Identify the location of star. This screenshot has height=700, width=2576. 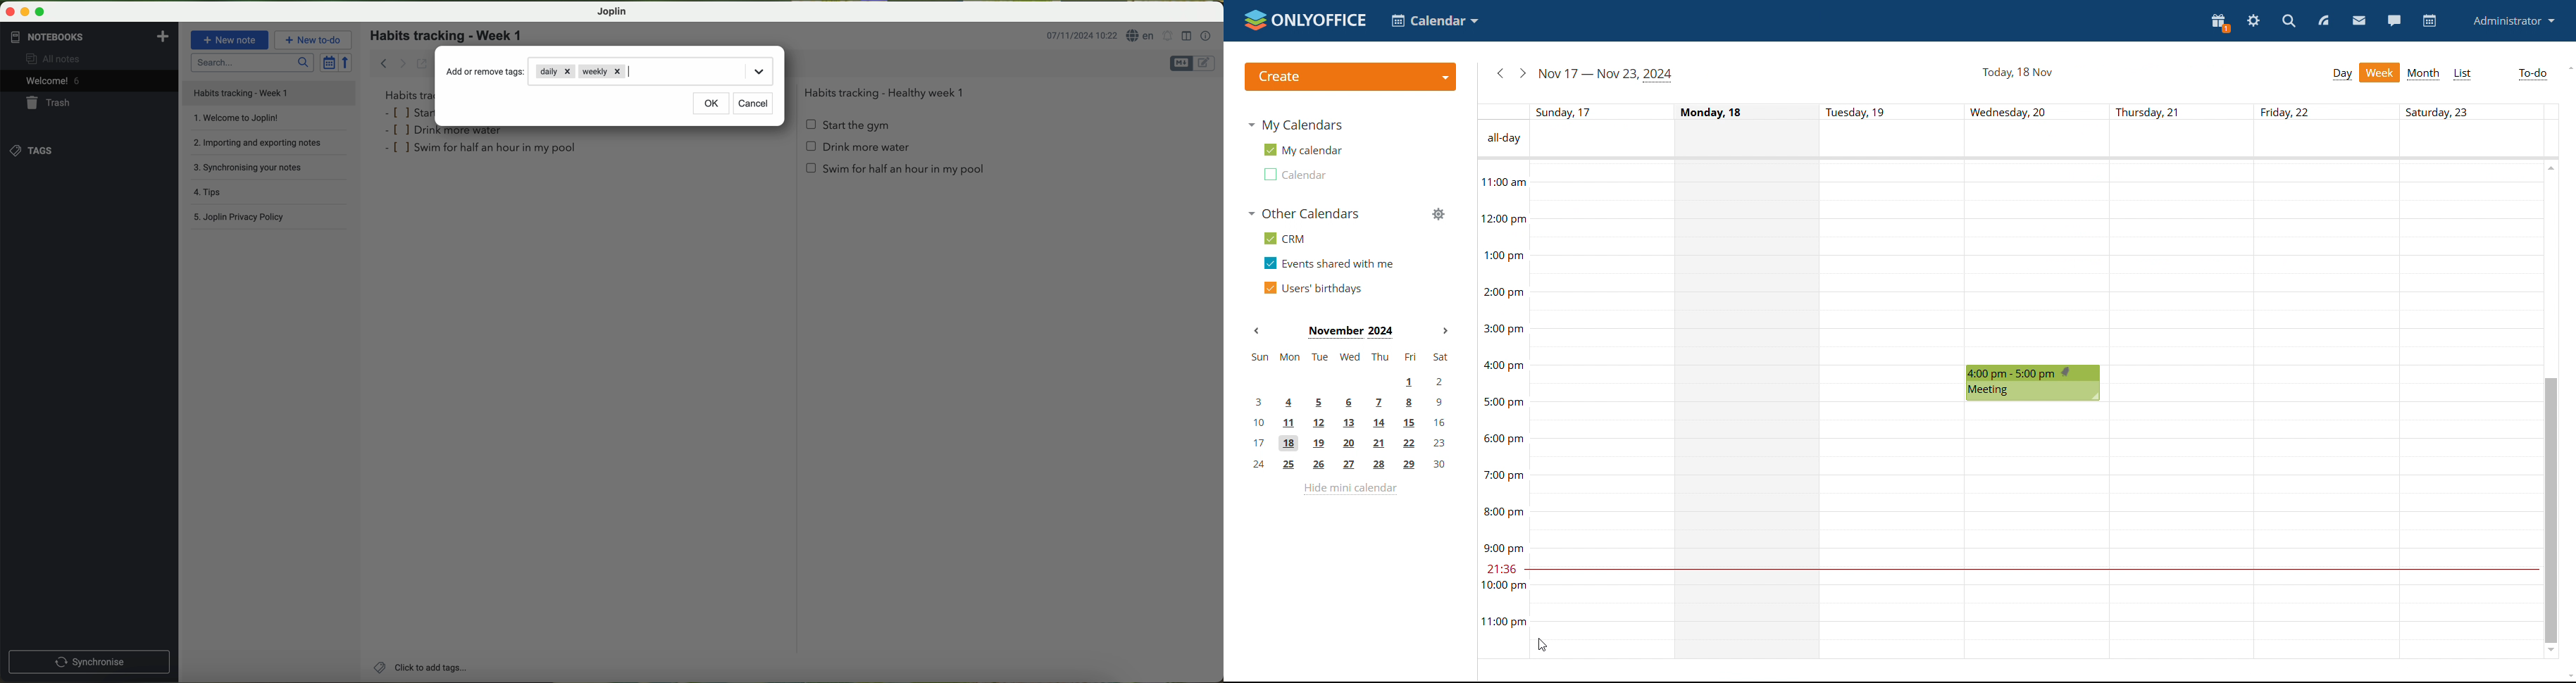
(409, 112).